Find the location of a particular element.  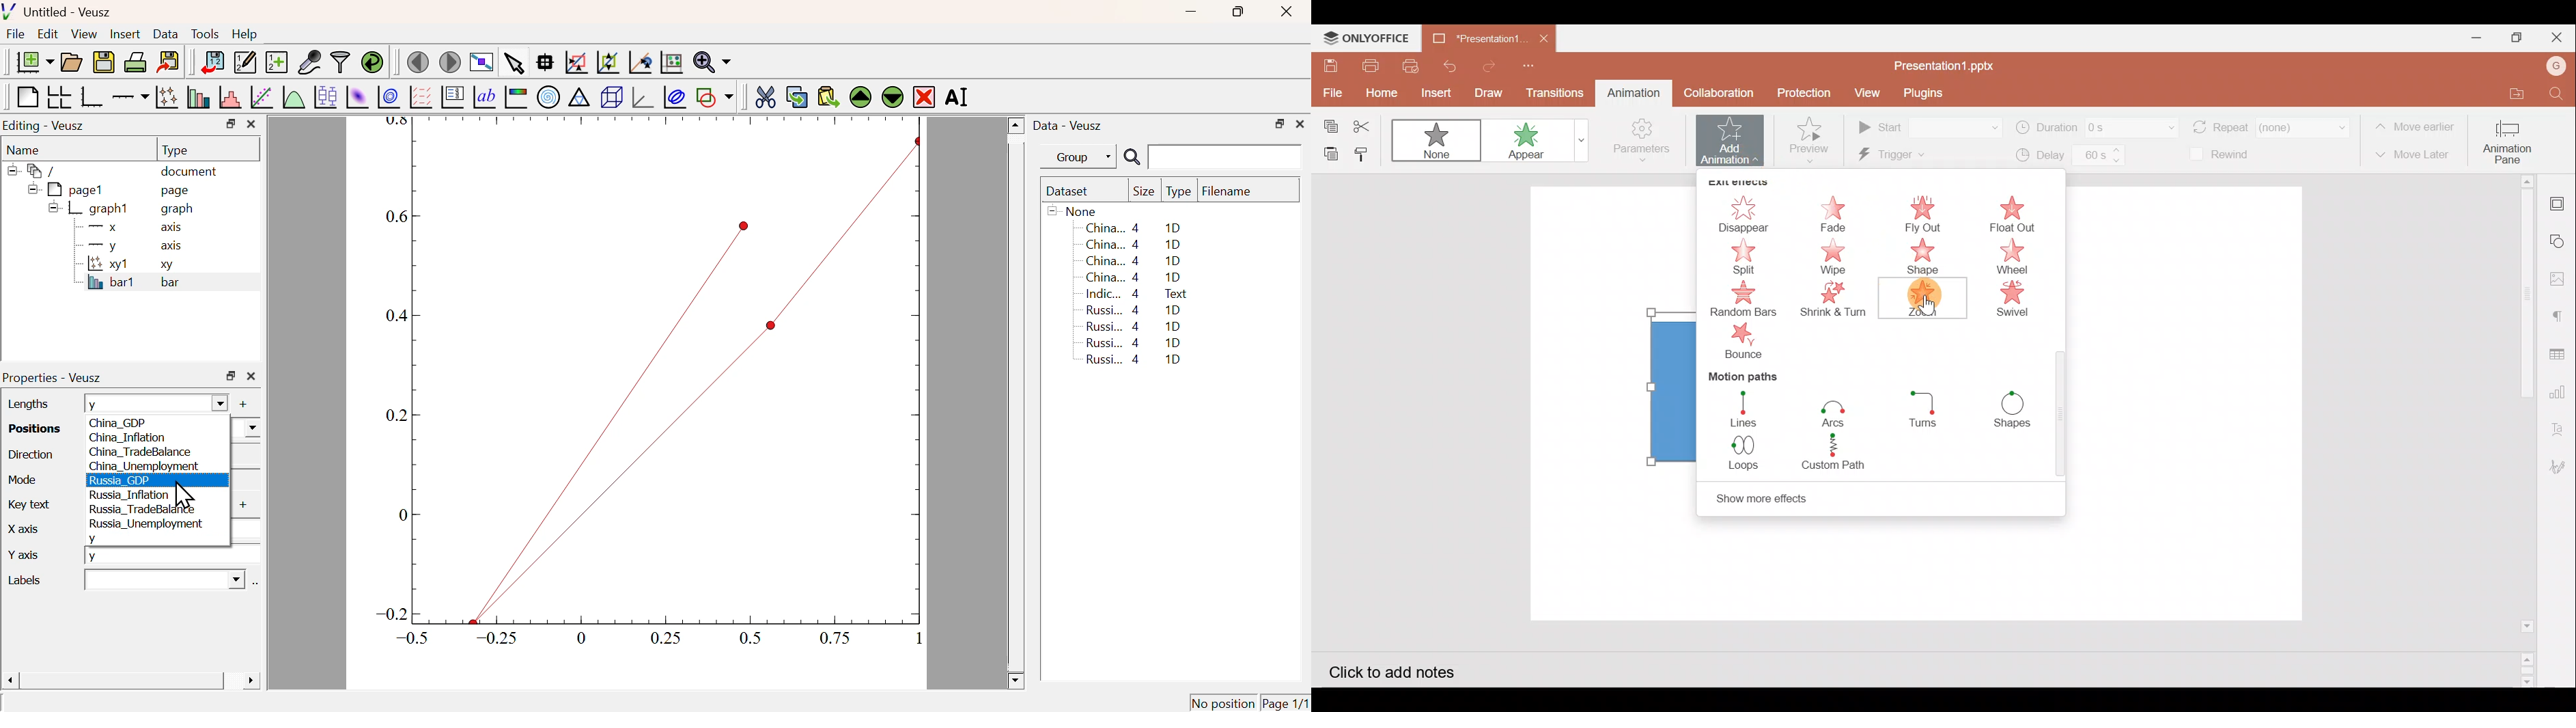

Edit is located at coordinates (48, 33).